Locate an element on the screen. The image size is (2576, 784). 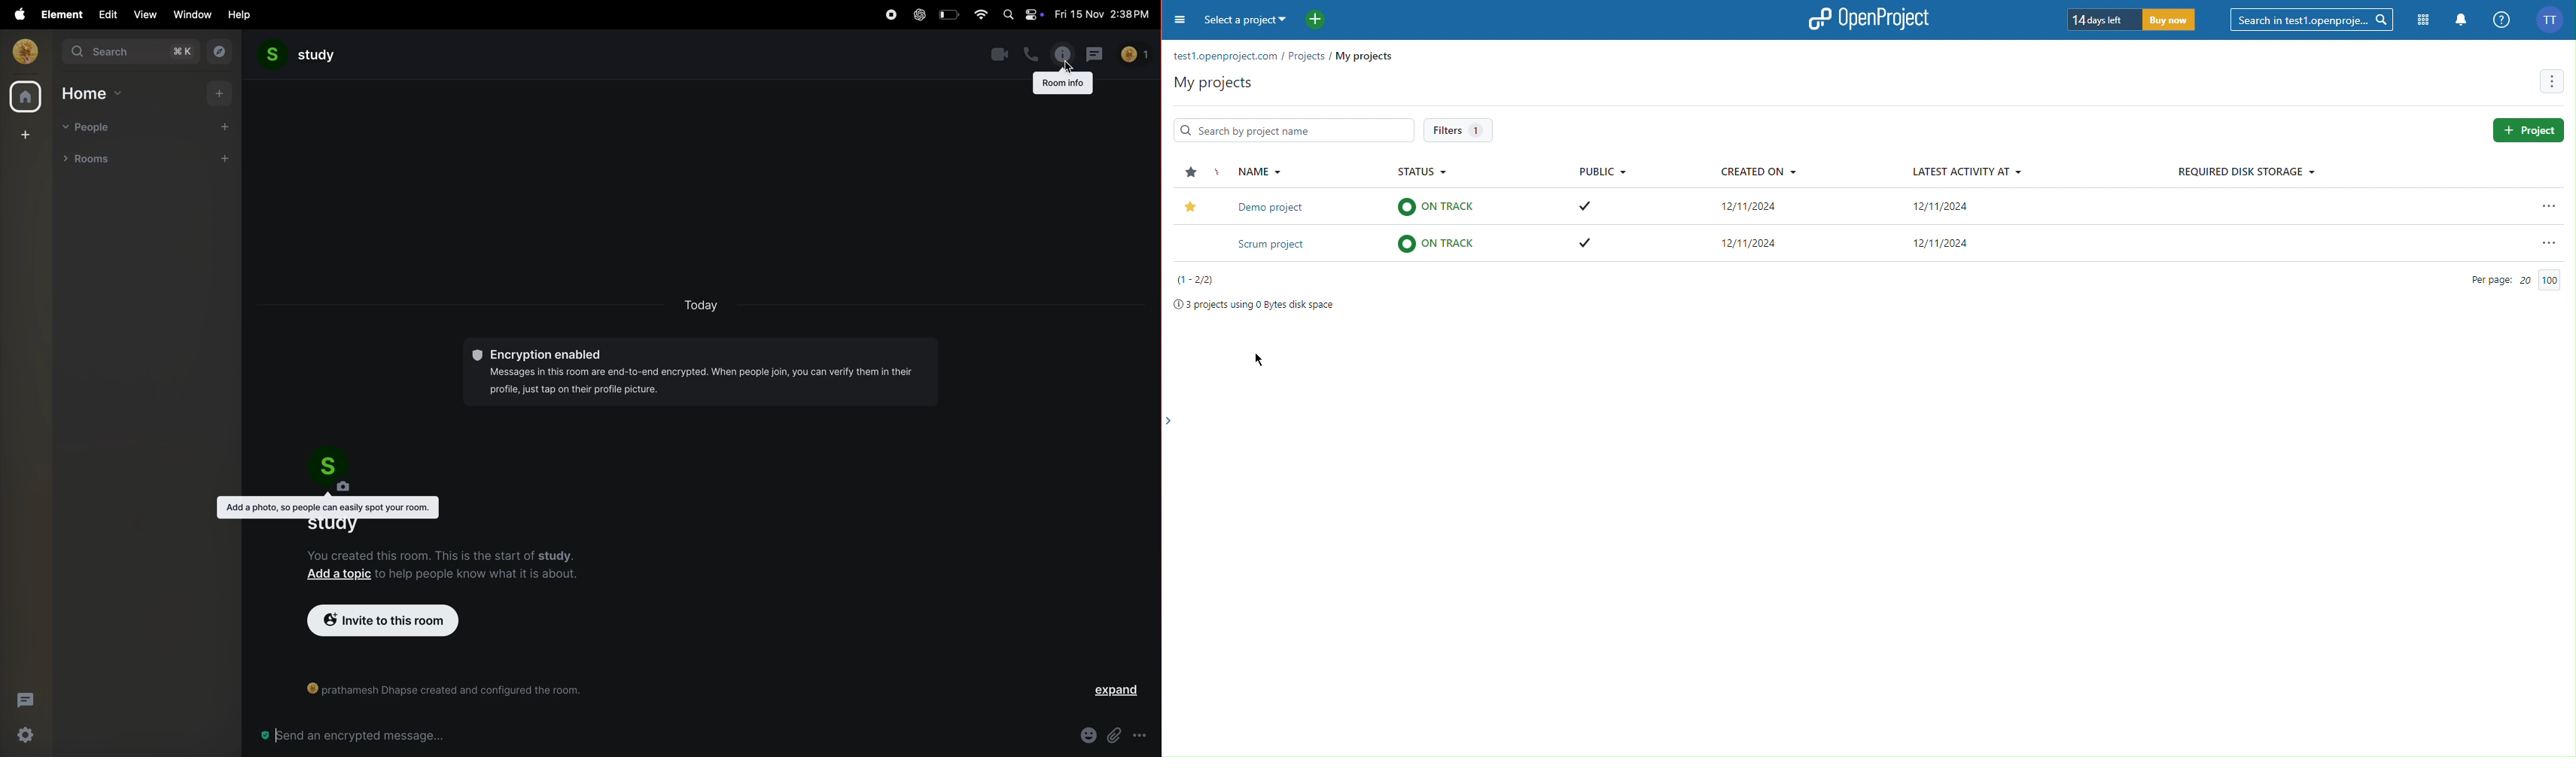
element menu is located at coordinates (59, 13).